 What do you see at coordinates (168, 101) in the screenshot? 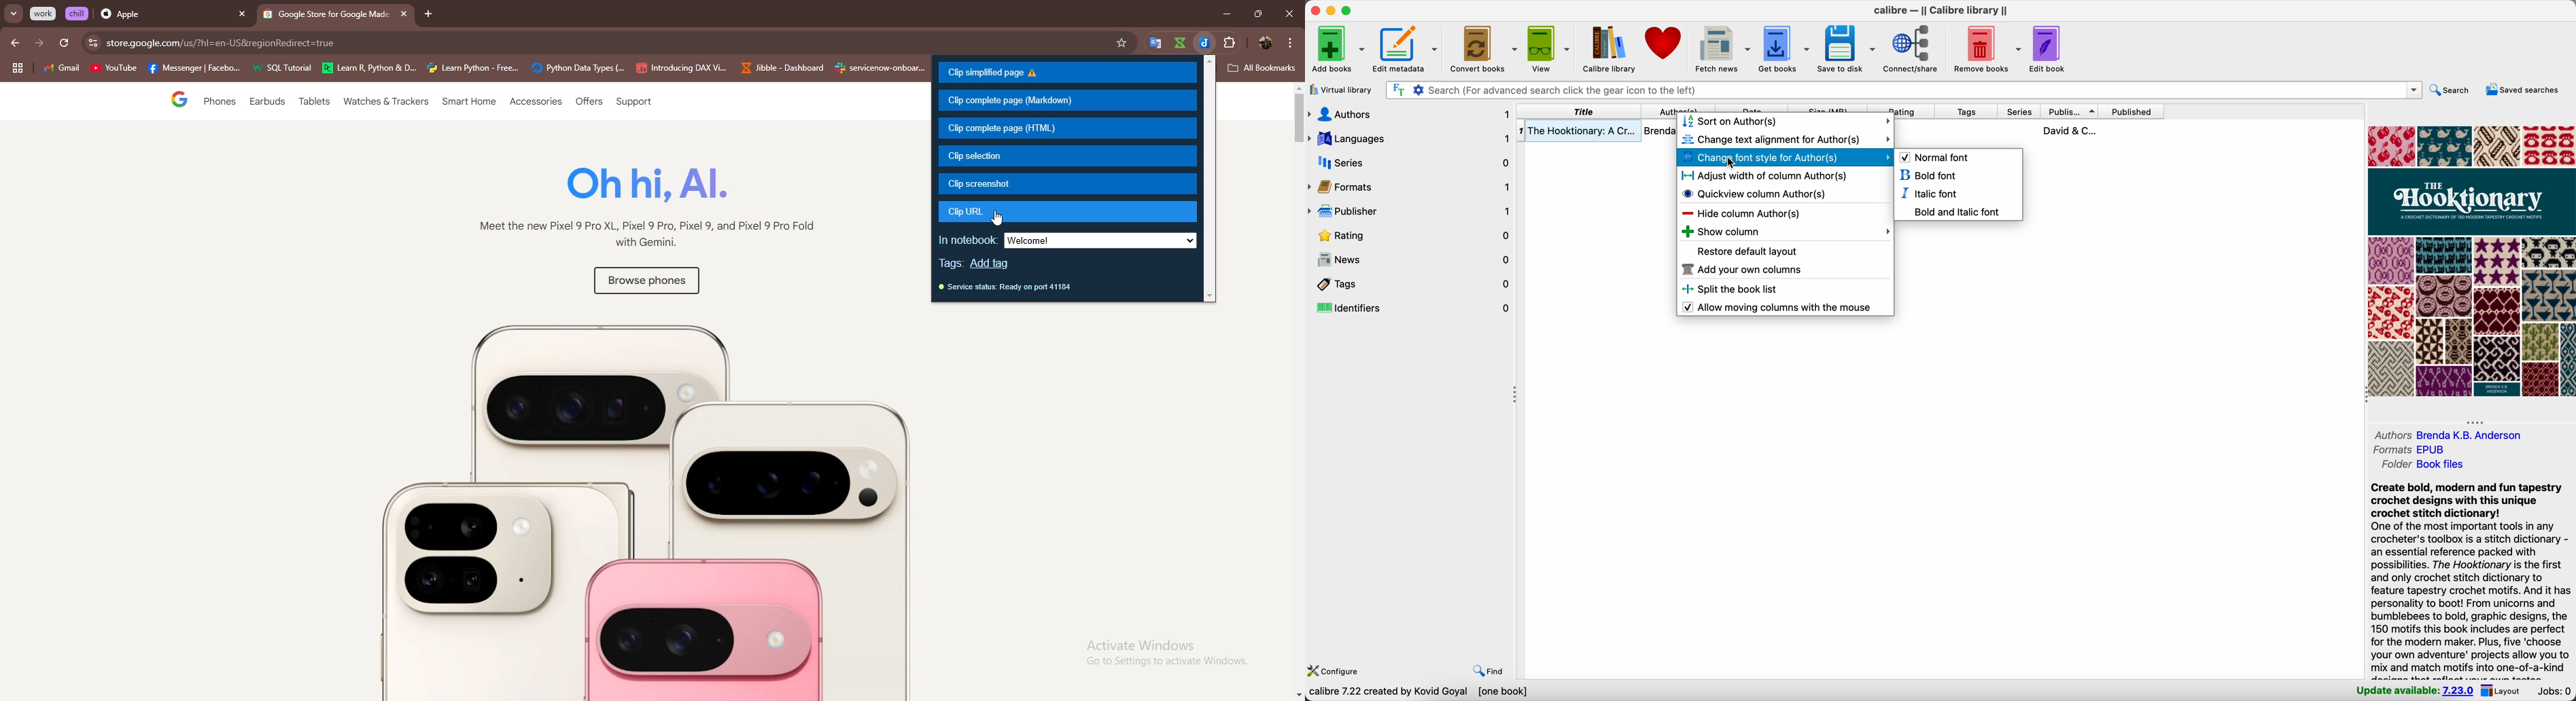
I see `Google page` at bounding box center [168, 101].